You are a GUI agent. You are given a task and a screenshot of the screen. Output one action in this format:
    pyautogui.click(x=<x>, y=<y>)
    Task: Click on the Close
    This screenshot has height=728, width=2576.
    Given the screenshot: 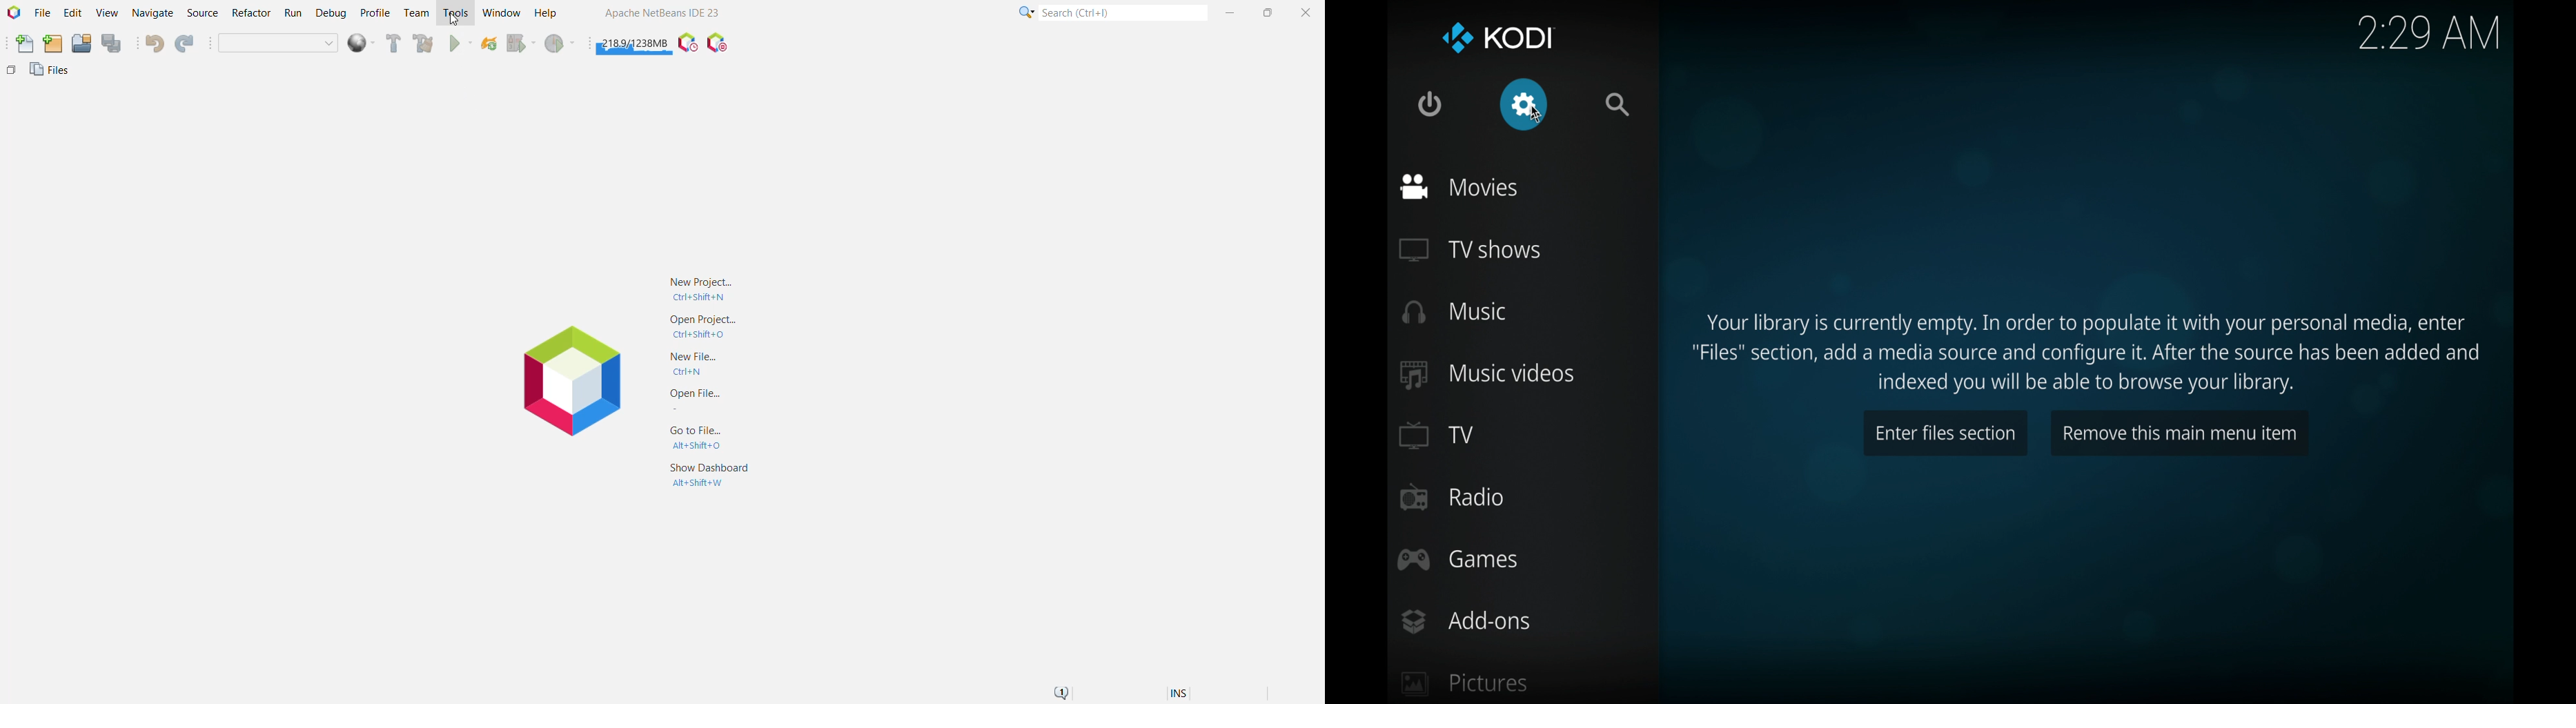 What is the action you would take?
    pyautogui.click(x=1308, y=12)
    